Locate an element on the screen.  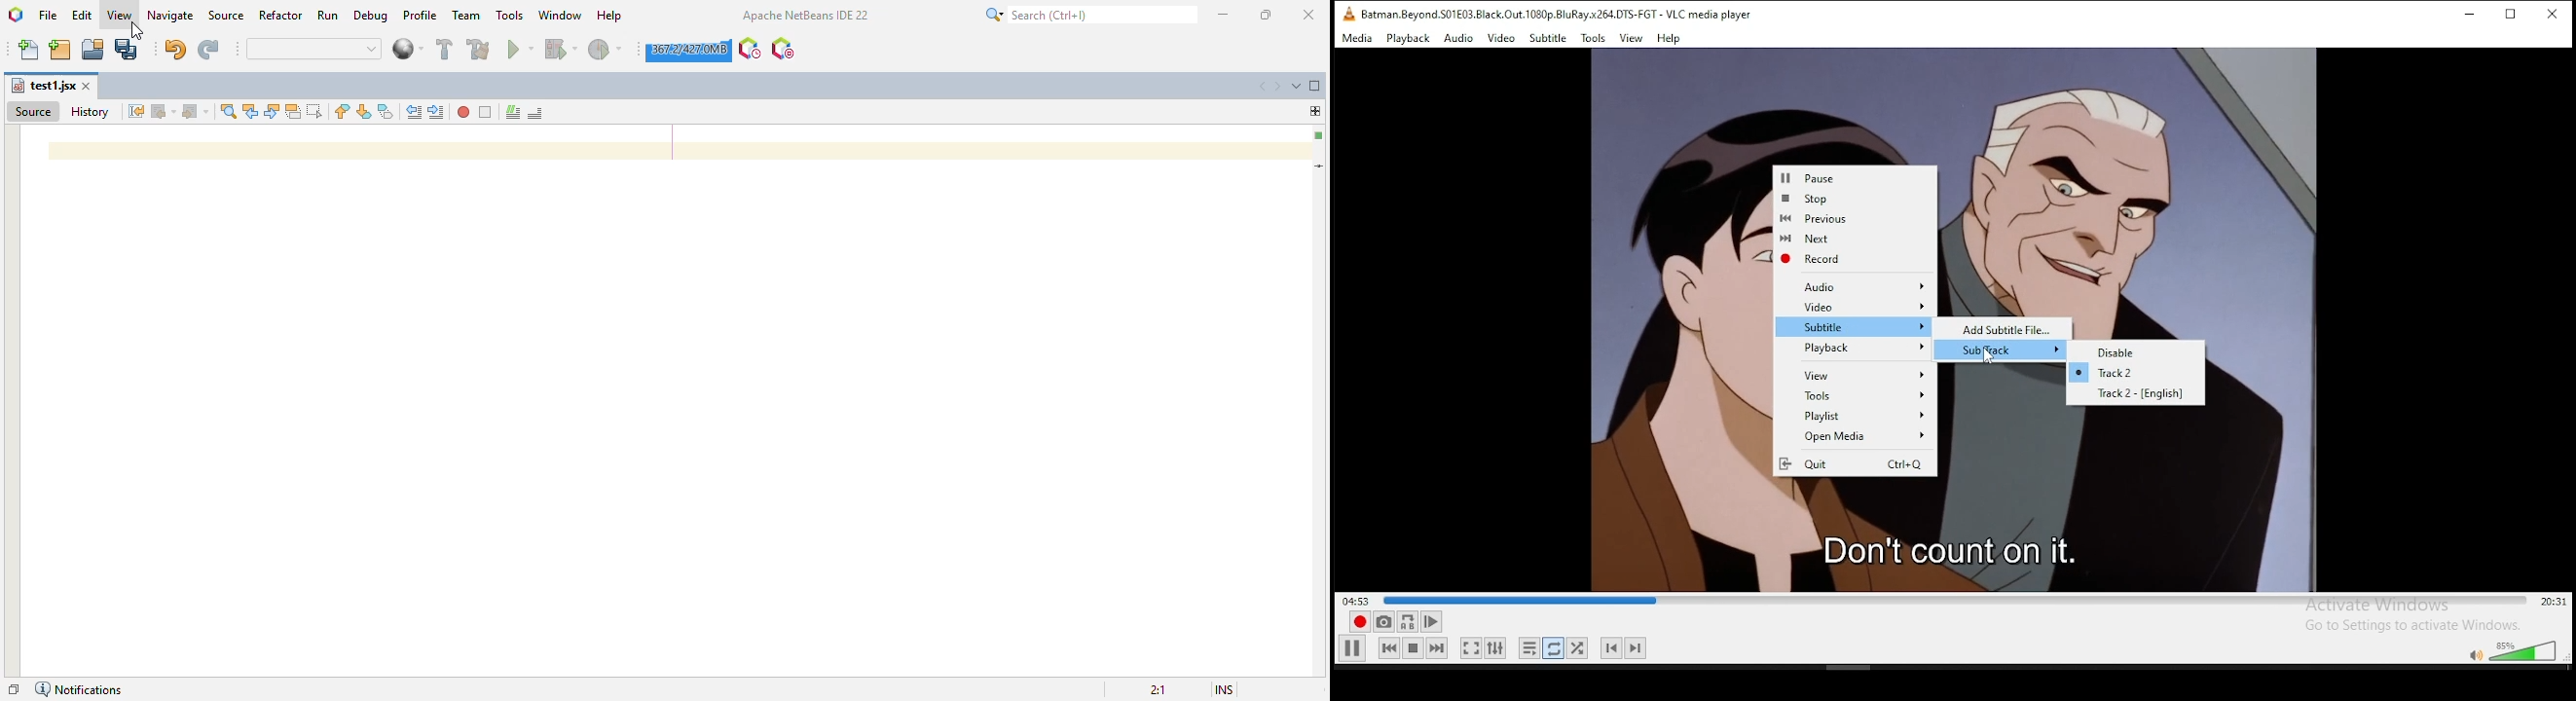
Record is located at coordinates (1851, 260).